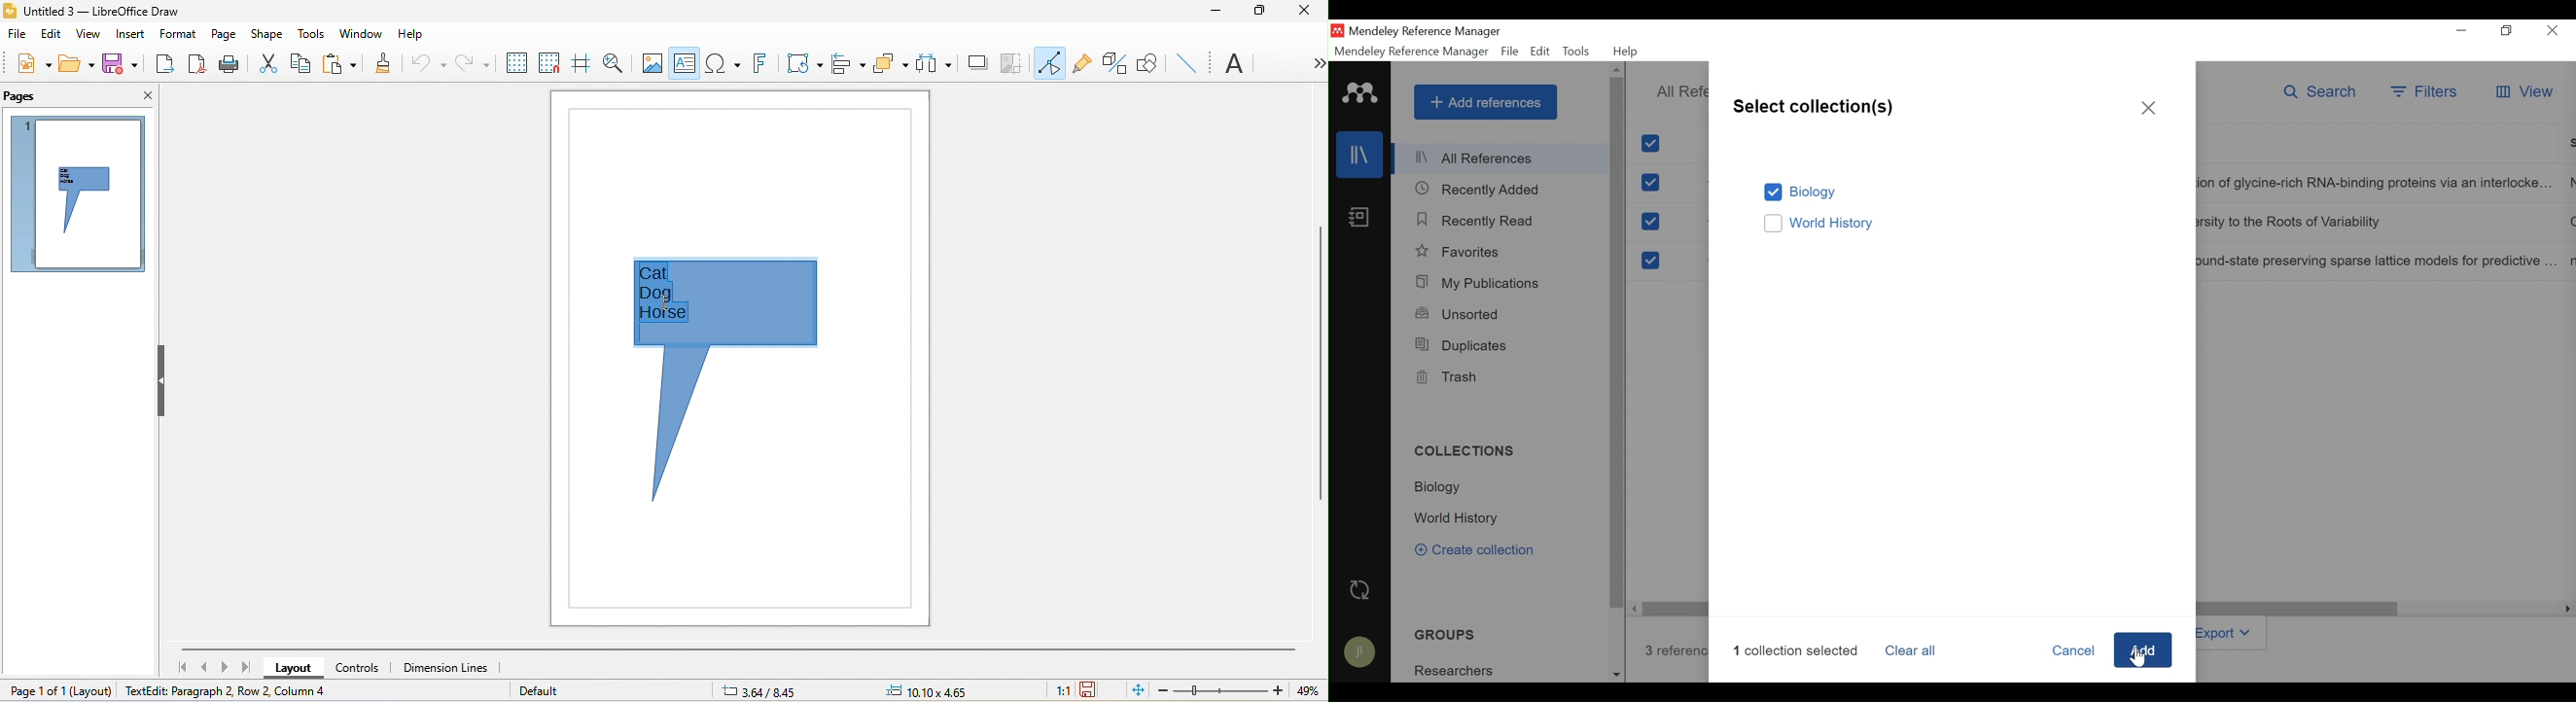 The width and height of the screenshot is (2576, 728). Describe the element at coordinates (1650, 222) in the screenshot. I see `(un)select` at that location.